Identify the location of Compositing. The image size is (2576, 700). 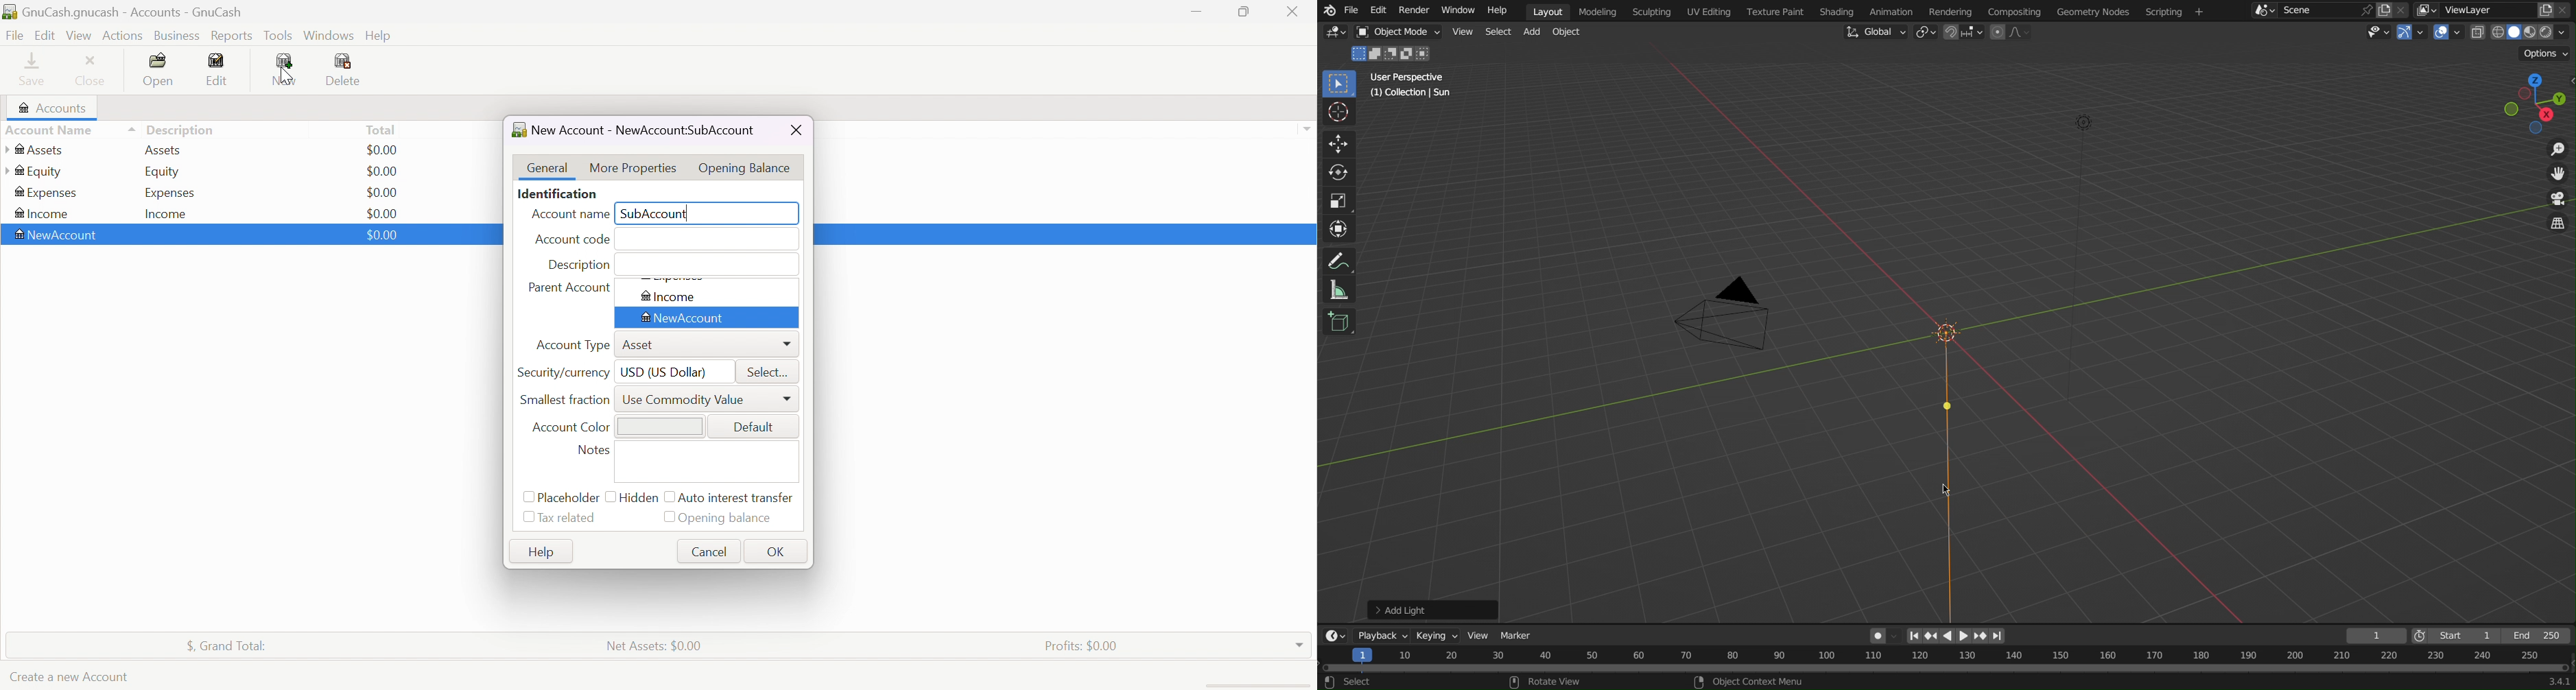
(2014, 11).